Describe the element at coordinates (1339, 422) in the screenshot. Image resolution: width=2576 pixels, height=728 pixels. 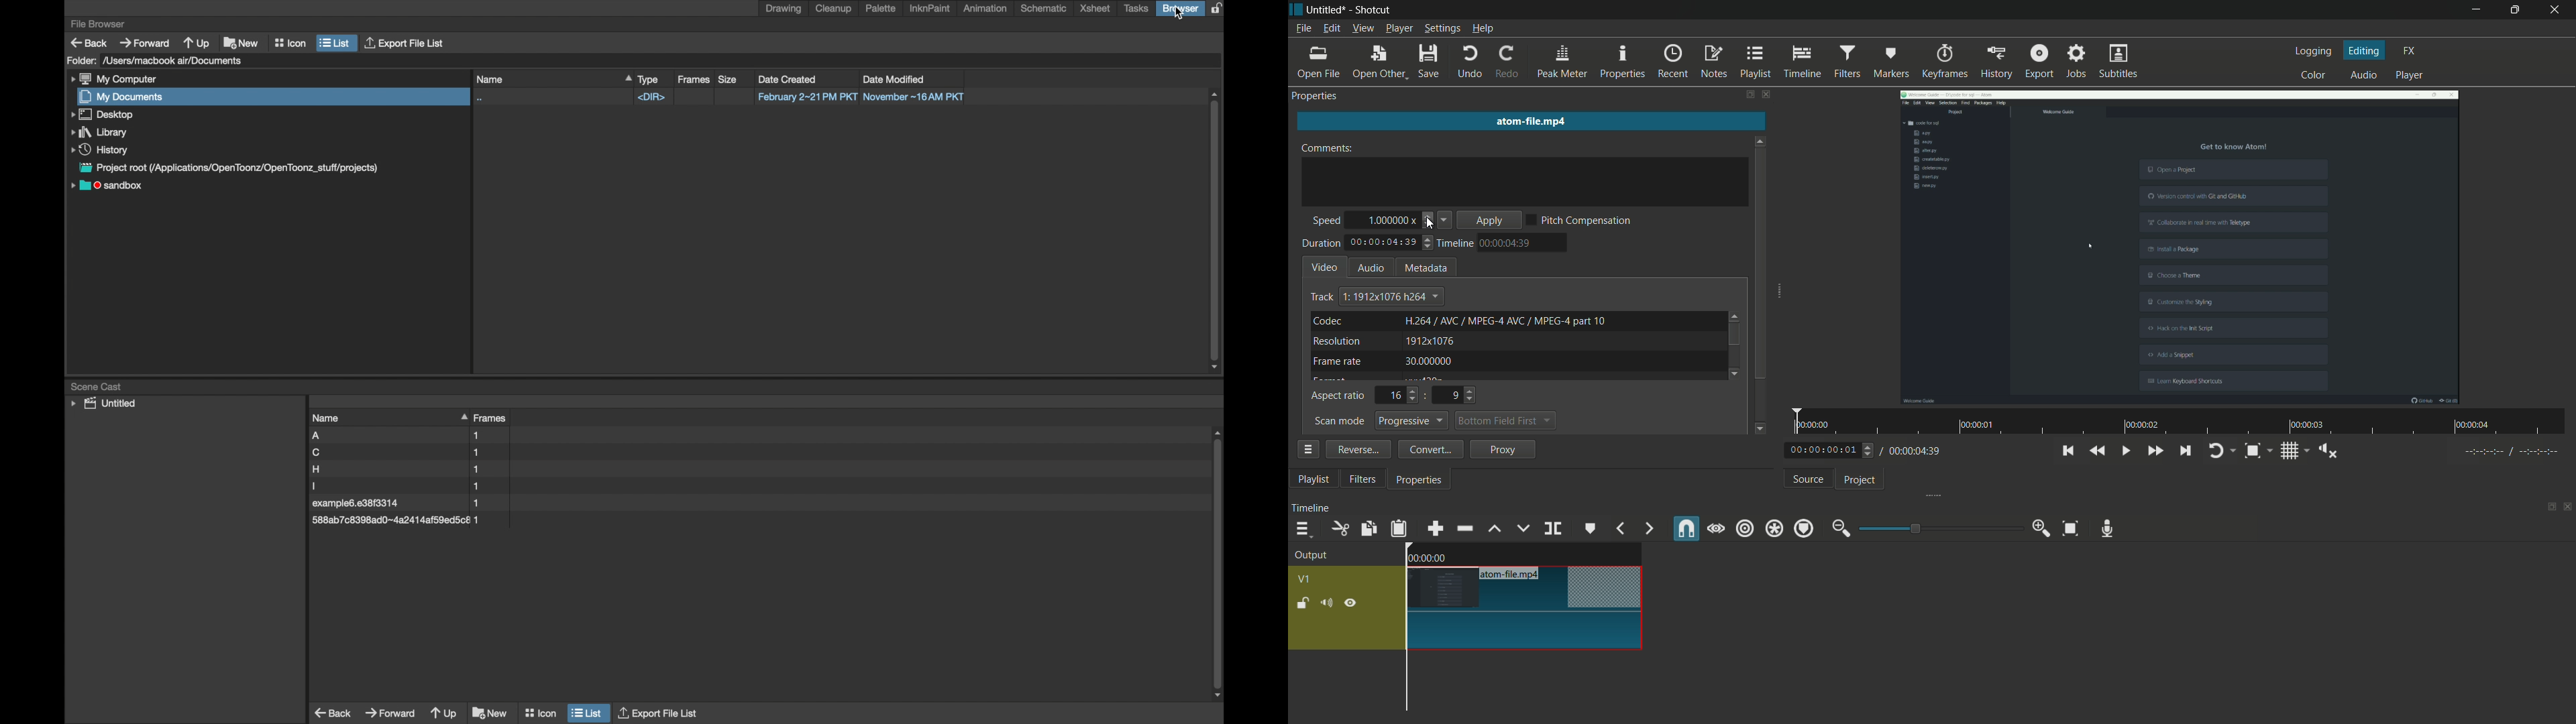
I see `scan mode` at that location.